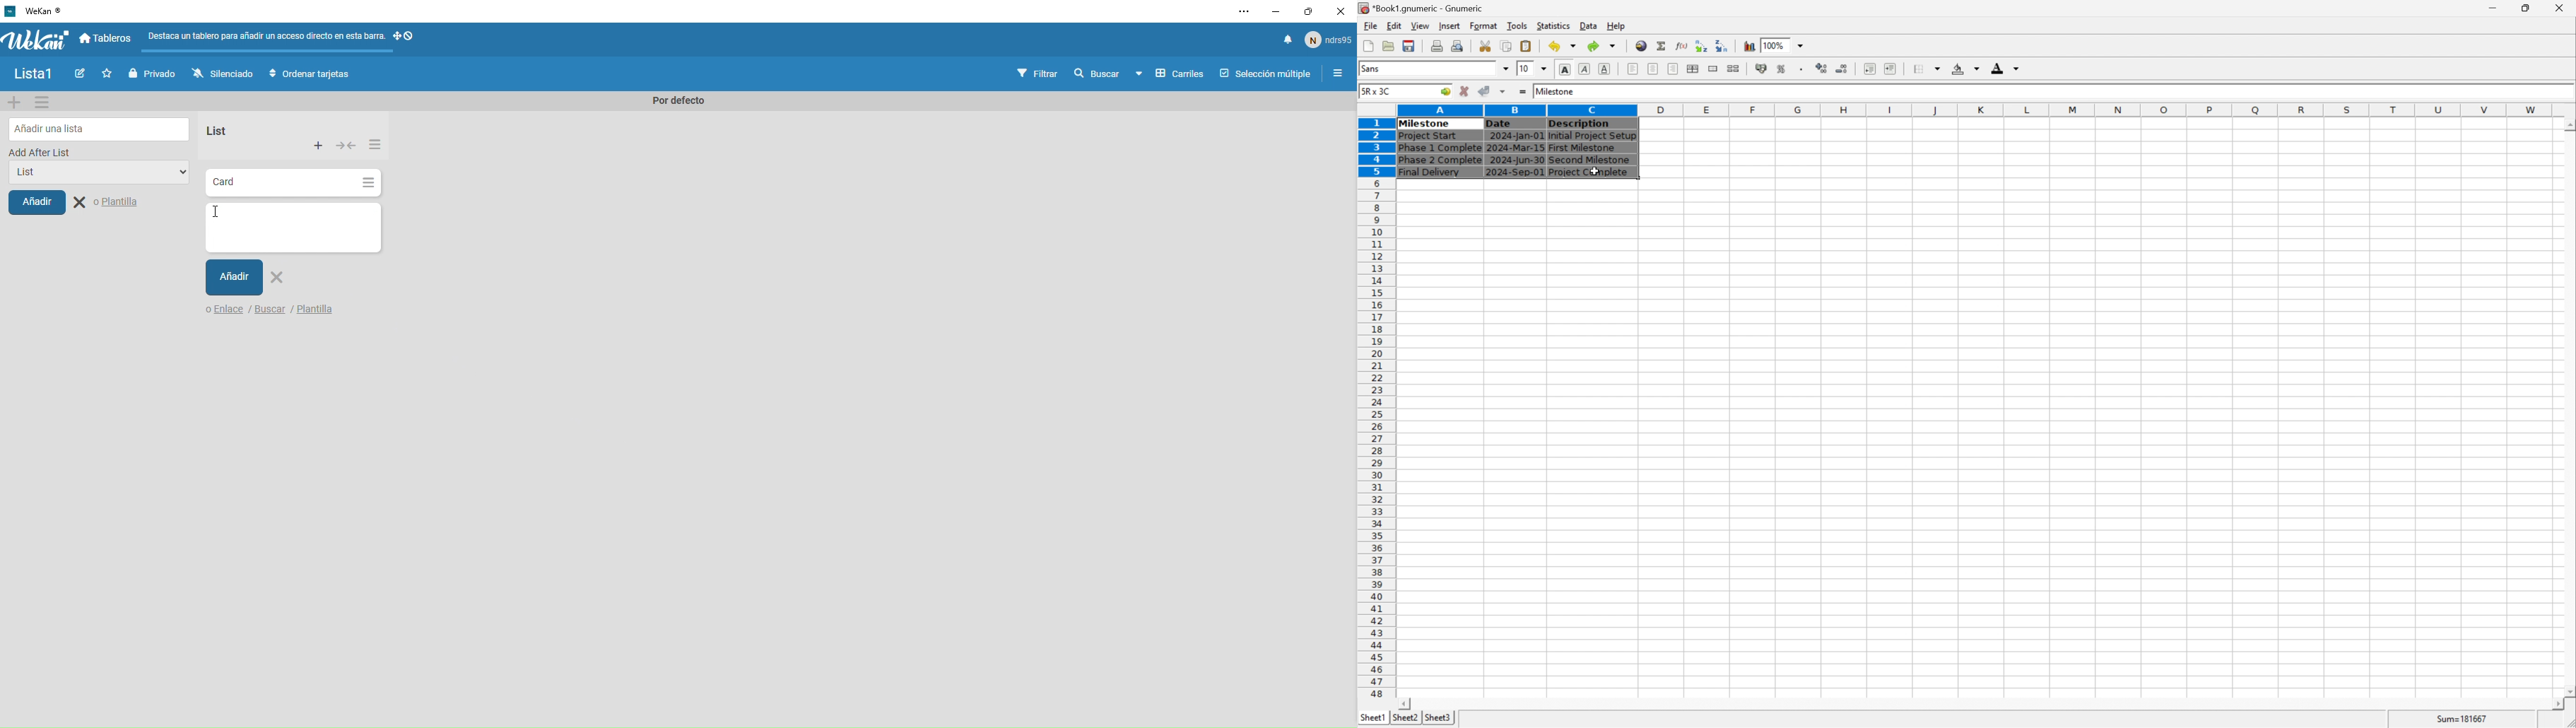 The image size is (2576, 728). What do you see at coordinates (1734, 68) in the screenshot?
I see `split ranges of merged cells` at bounding box center [1734, 68].